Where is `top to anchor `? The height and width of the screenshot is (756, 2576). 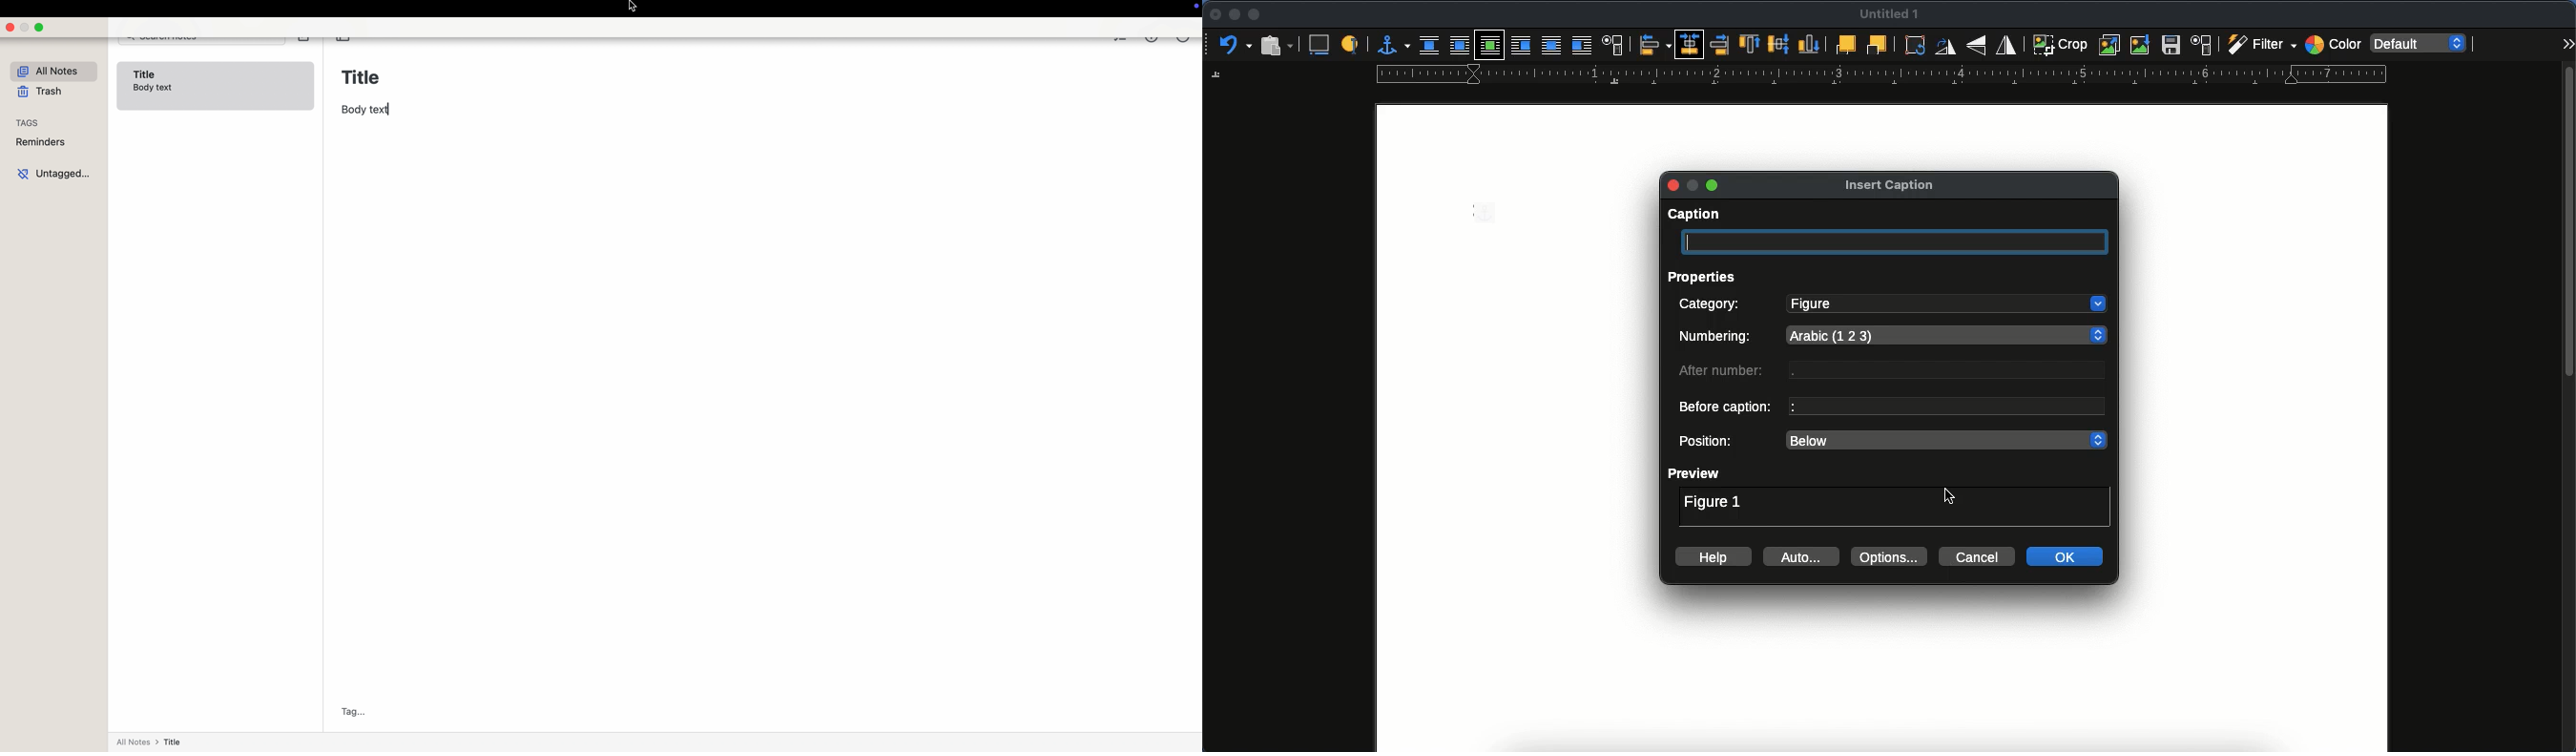 top to anchor  is located at coordinates (1752, 44).